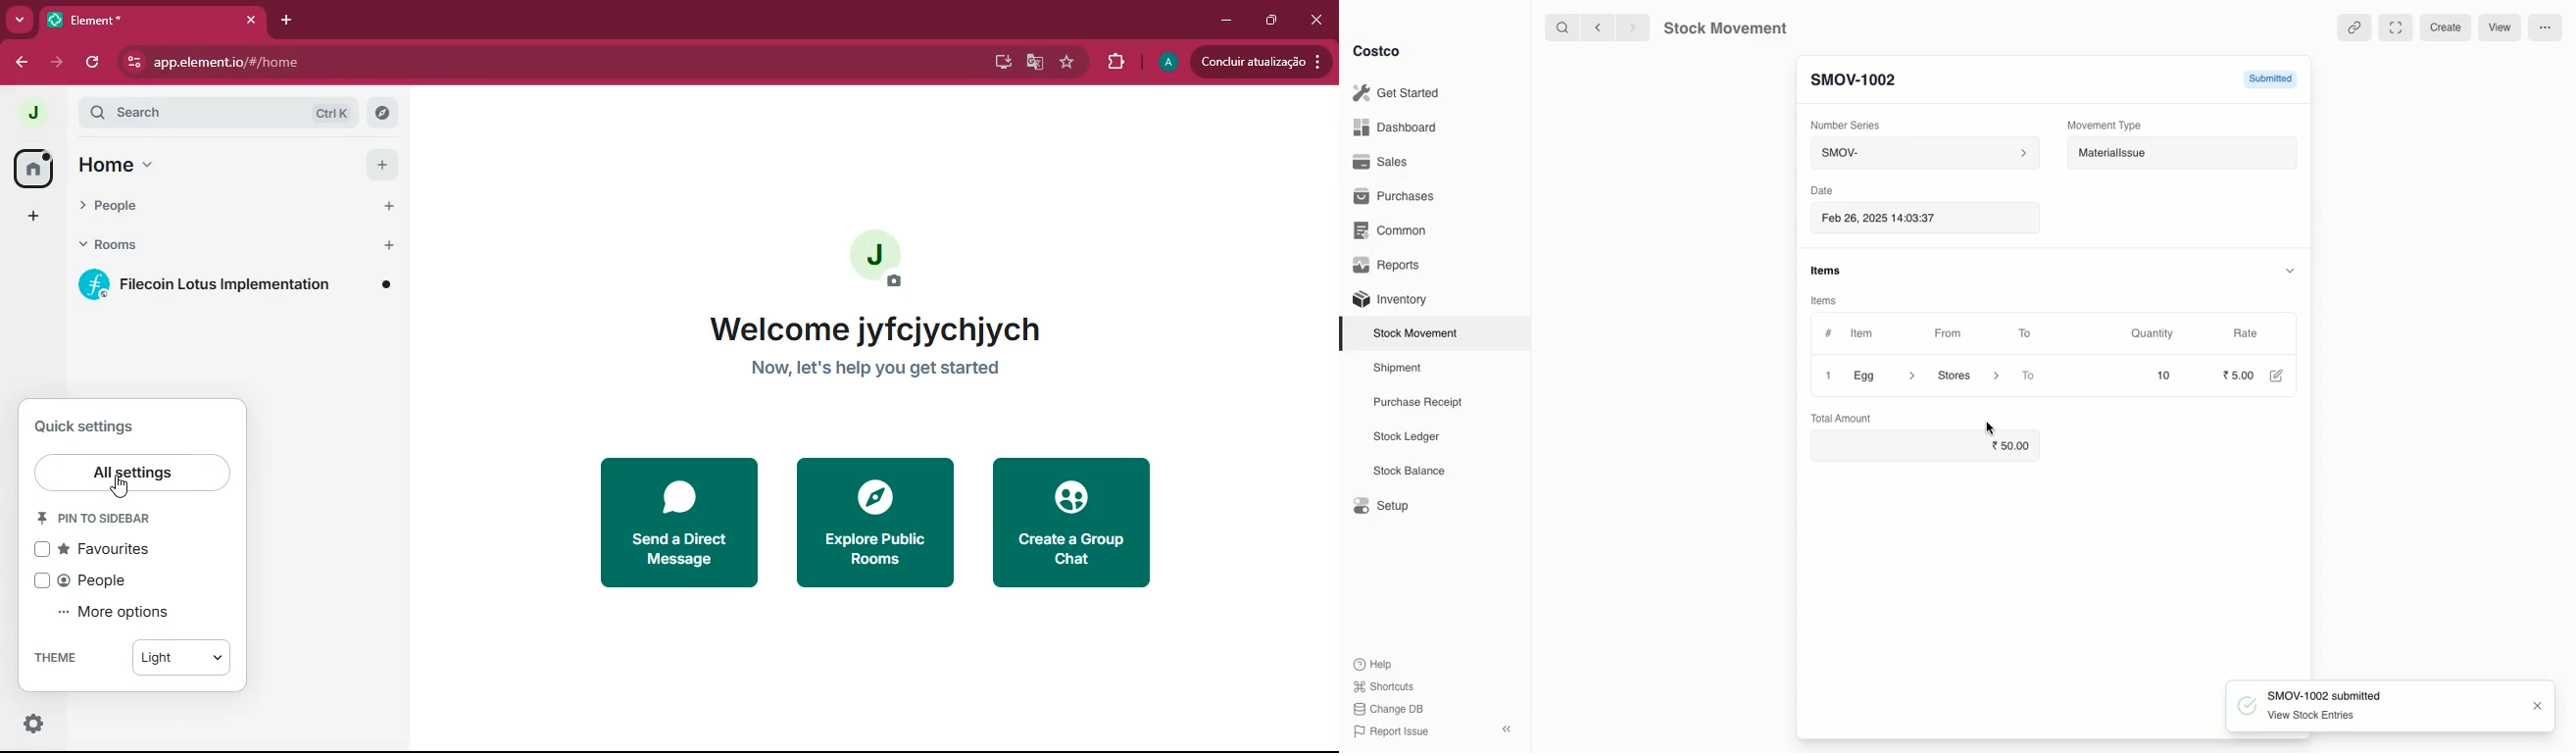 The image size is (2576, 756). Describe the element at coordinates (2319, 694) in the screenshot. I see `SMOV-1002 submit` at that location.